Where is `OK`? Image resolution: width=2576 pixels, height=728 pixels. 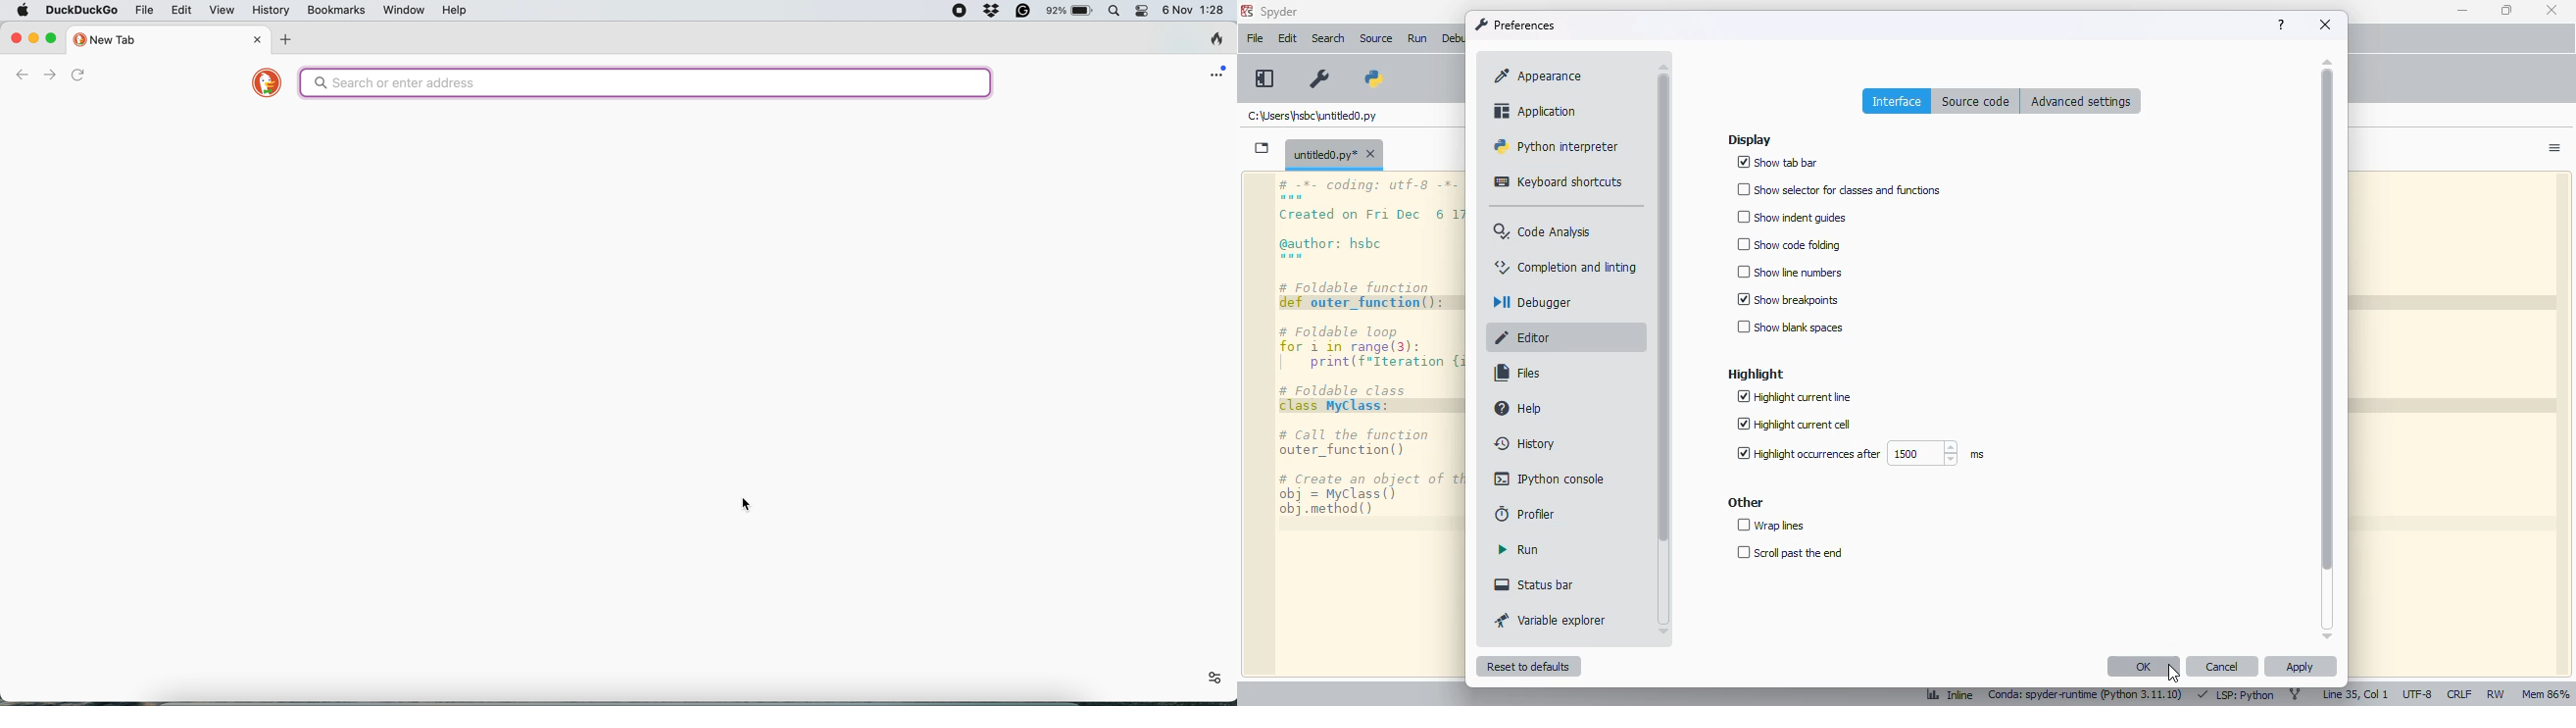 OK is located at coordinates (2145, 666).